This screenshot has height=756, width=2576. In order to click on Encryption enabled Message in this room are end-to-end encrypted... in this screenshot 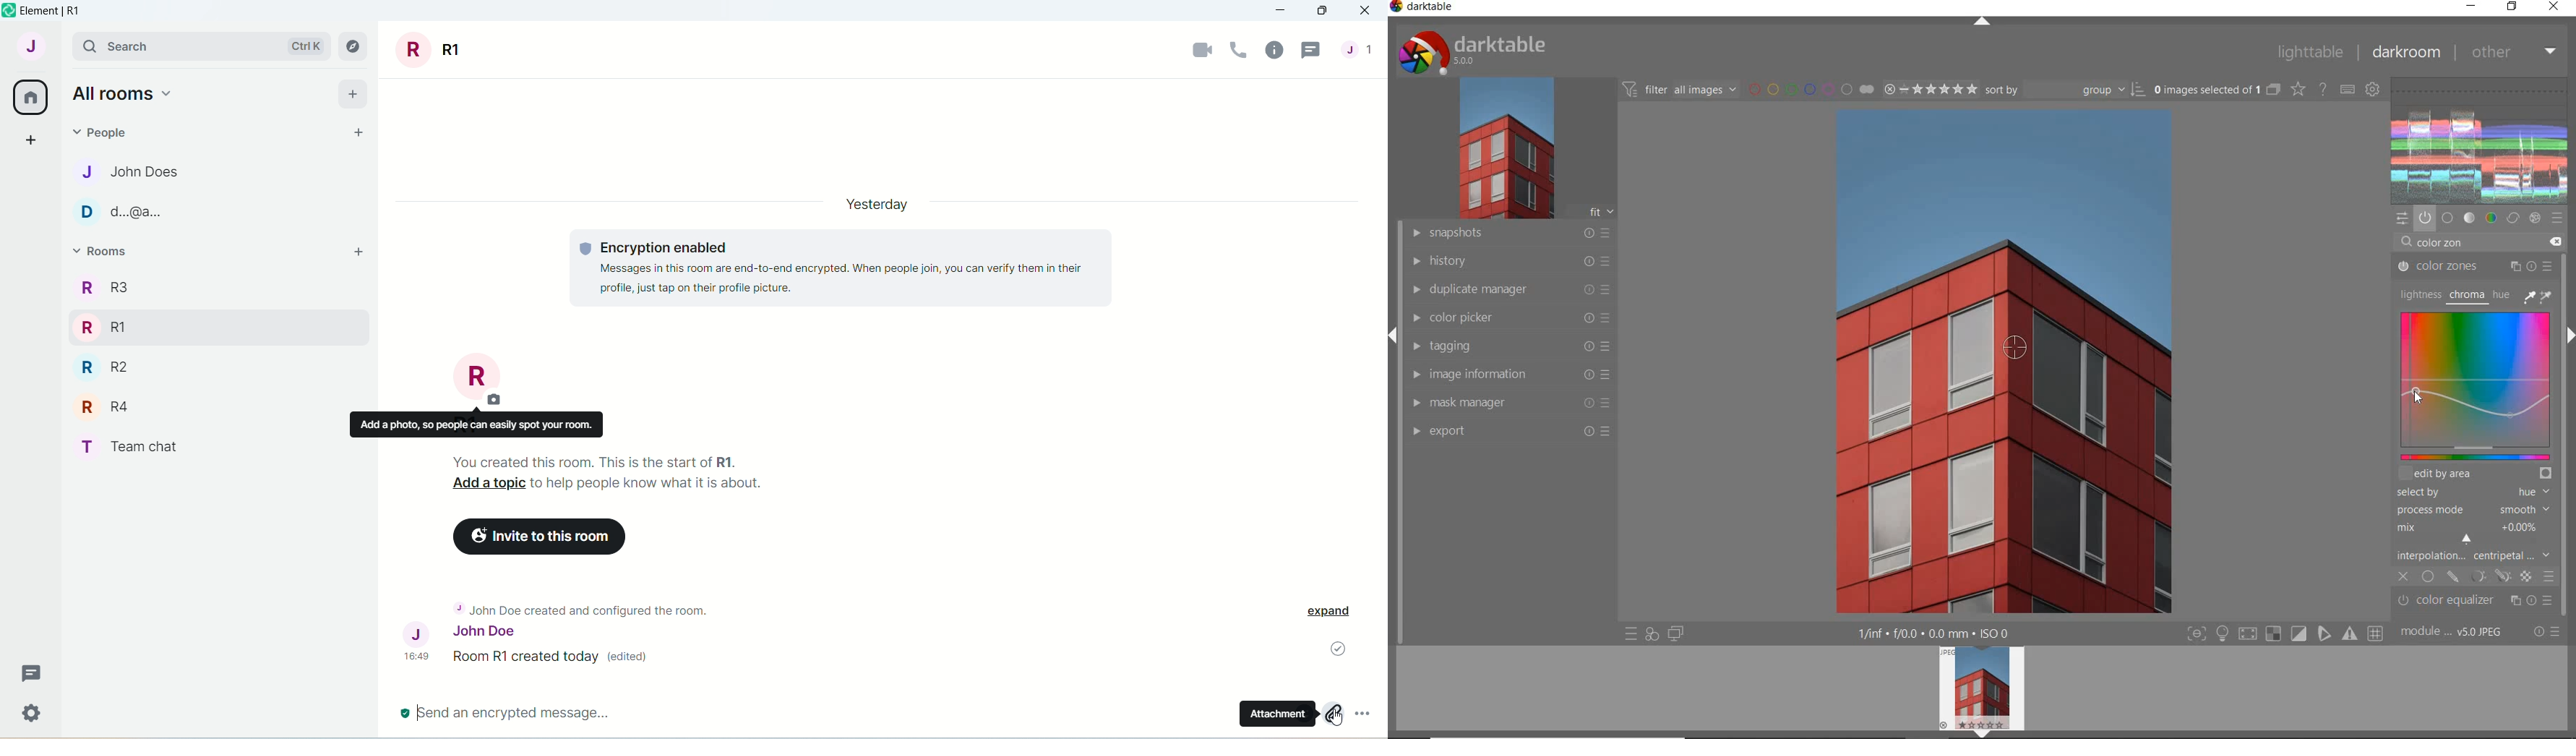, I will do `click(846, 268)`.